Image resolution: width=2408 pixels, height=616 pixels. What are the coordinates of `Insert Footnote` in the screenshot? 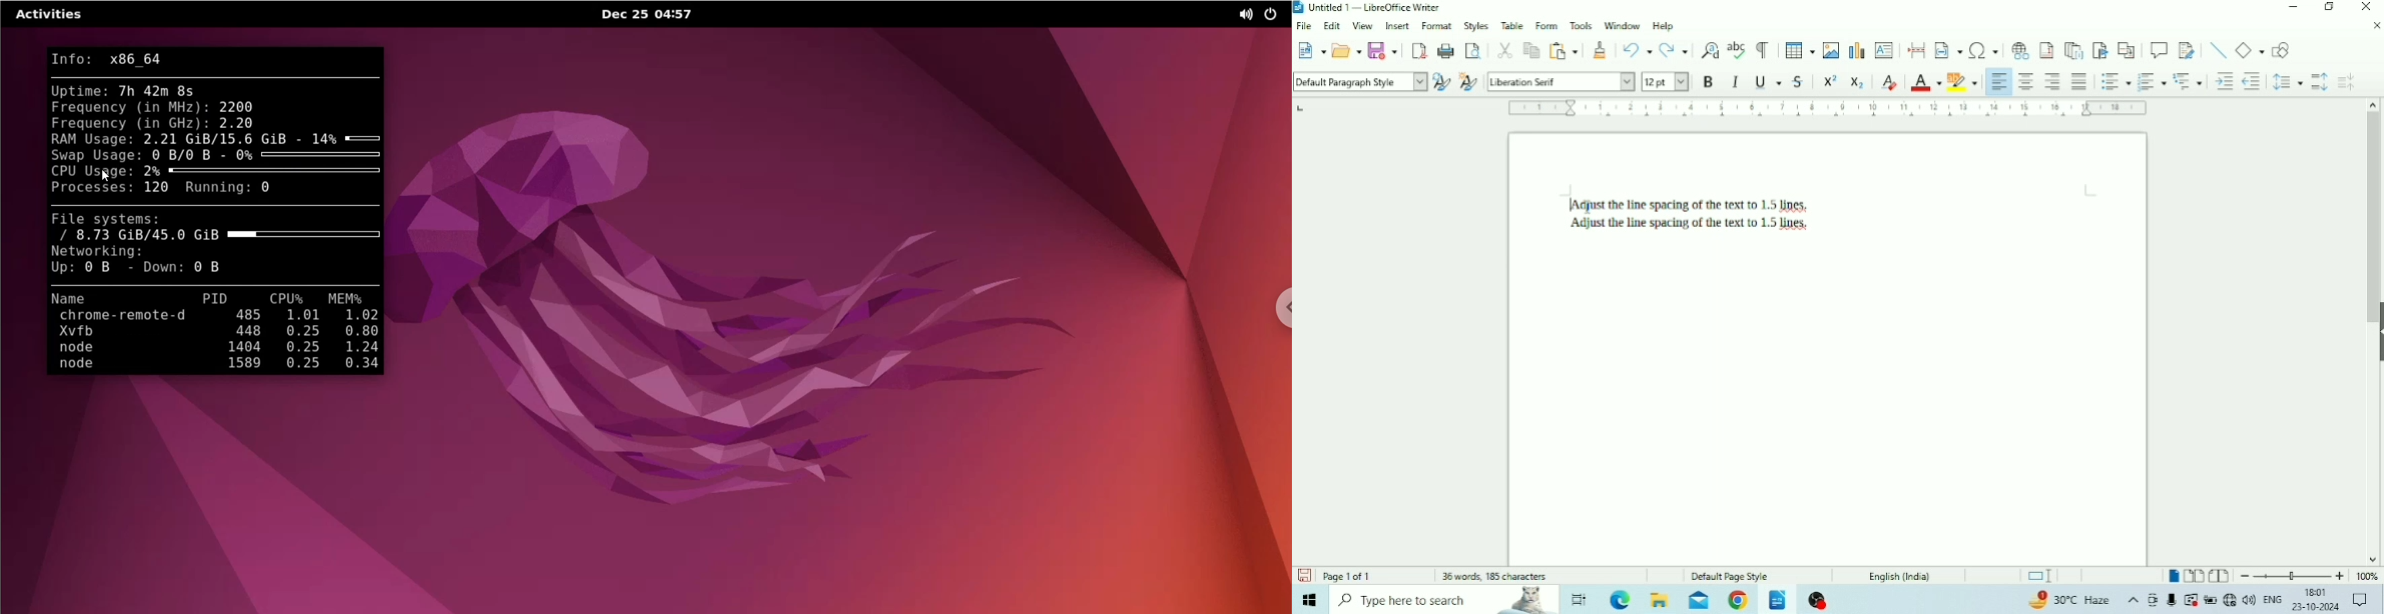 It's located at (2048, 49).